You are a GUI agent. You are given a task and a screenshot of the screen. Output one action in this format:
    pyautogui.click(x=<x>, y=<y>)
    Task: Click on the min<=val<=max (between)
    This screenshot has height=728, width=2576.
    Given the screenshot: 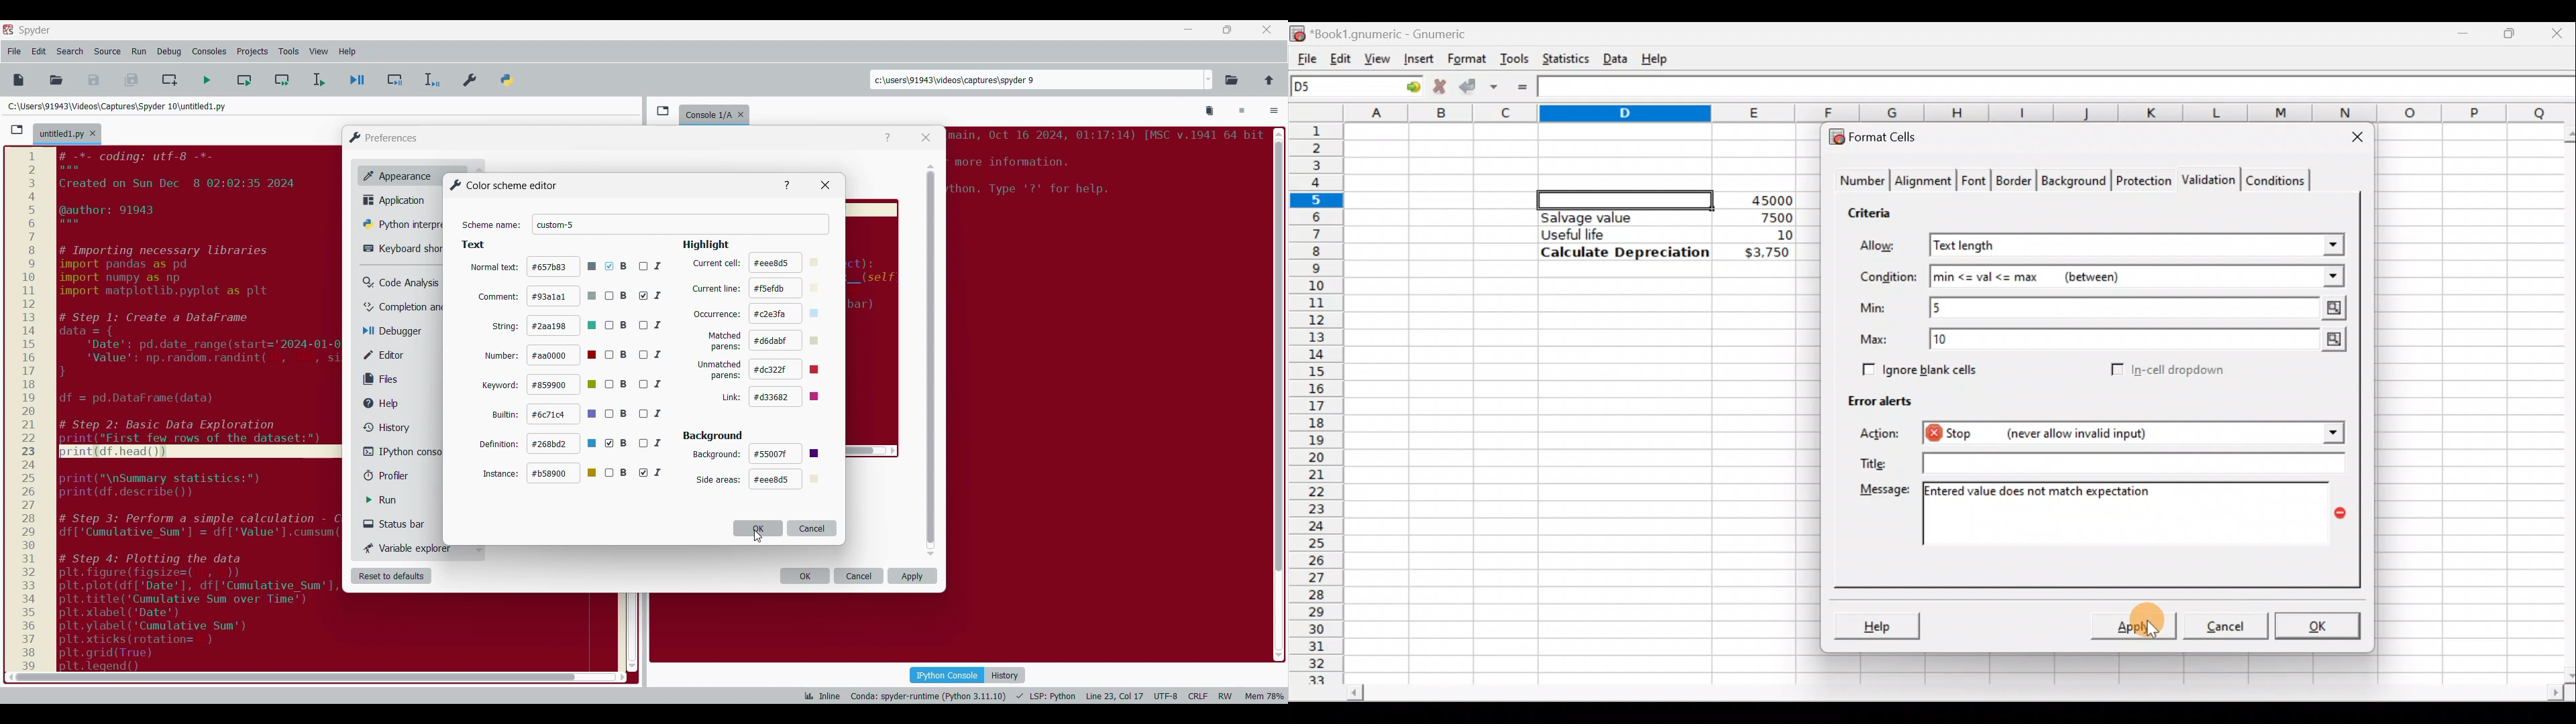 What is the action you would take?
    pyautogui.click(x=2137, y=277)
    